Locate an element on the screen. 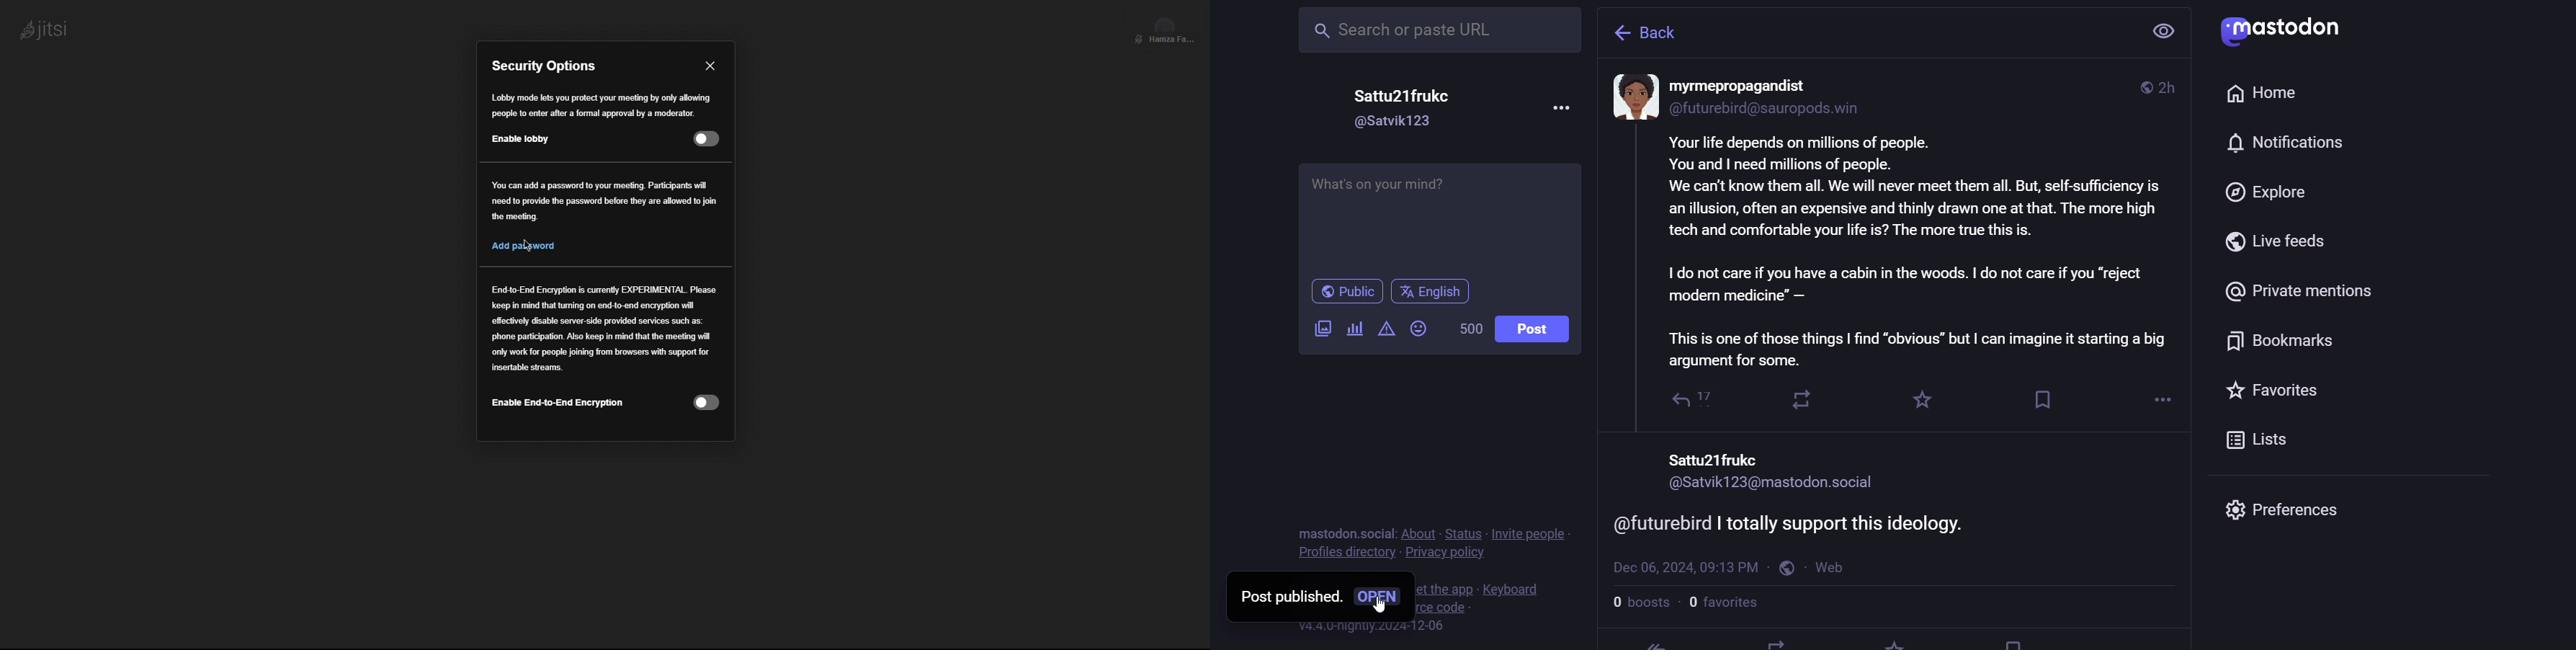 Image resolution: width=2576 pixels, height=672 pixels. what's on your mind is located at coordinates (1380, 186).